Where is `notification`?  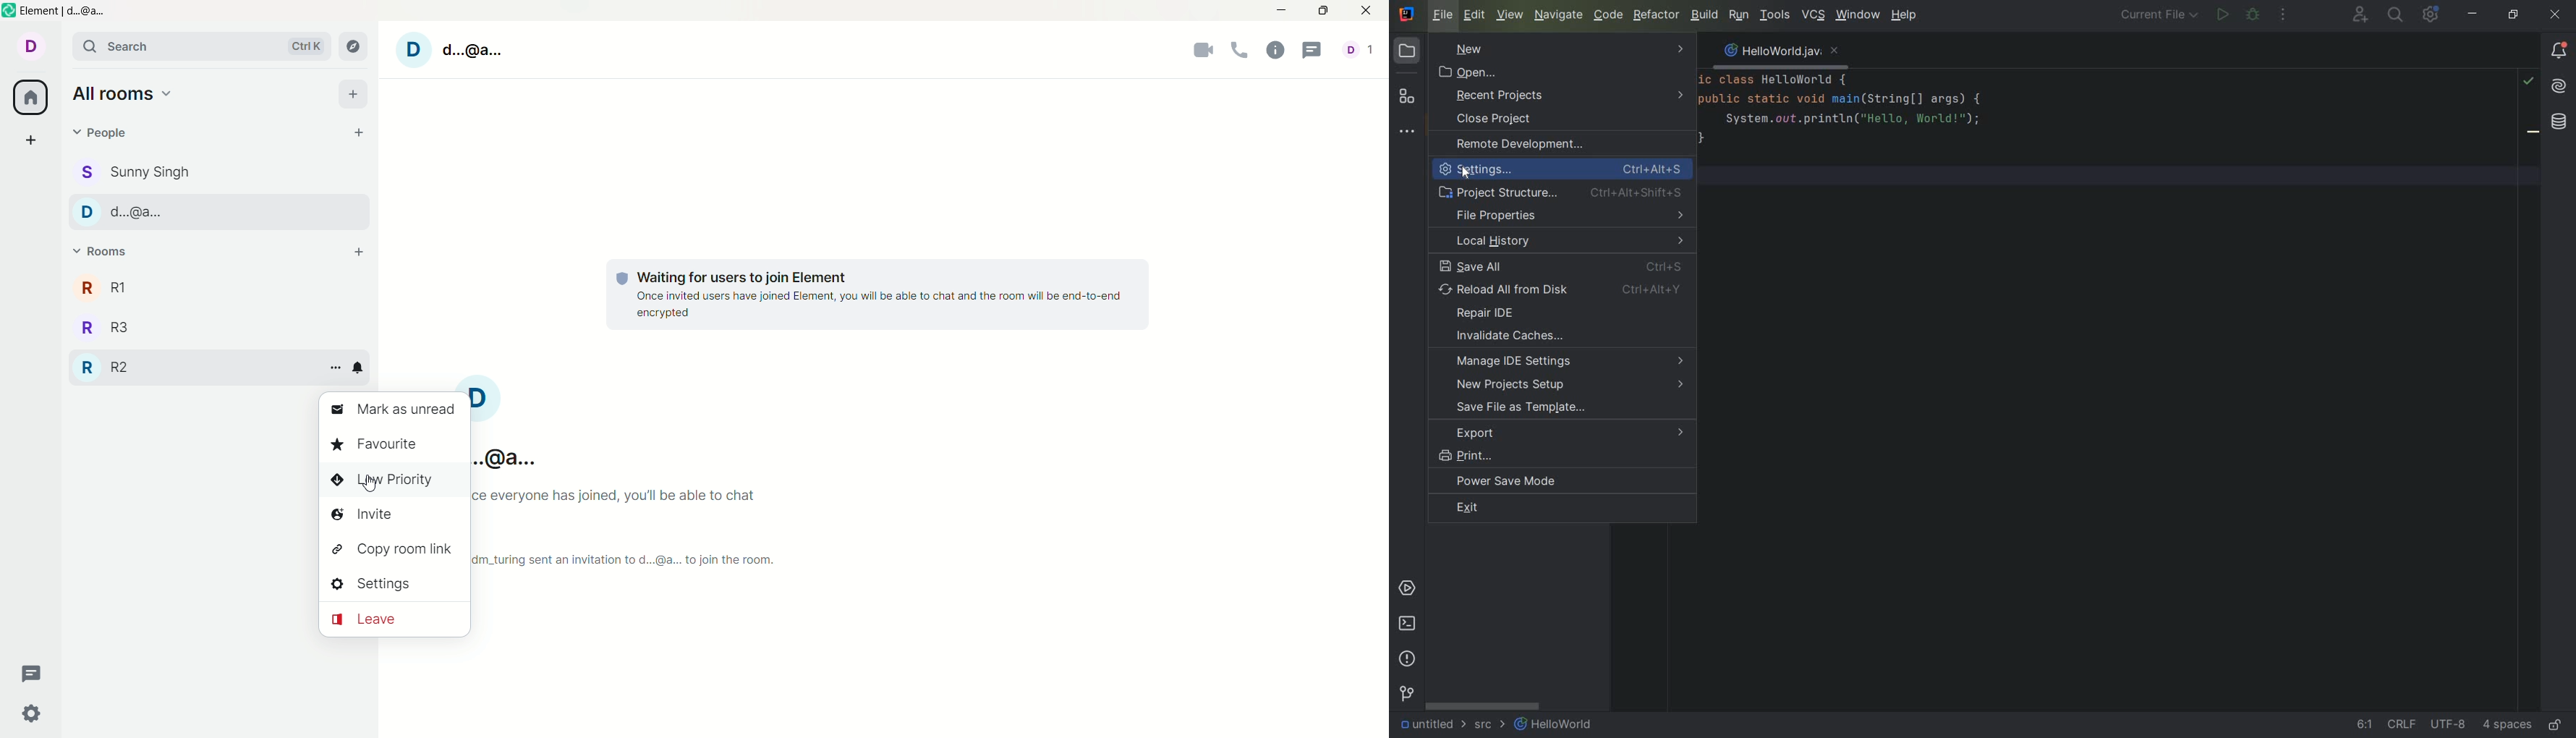 notification is located at coordinates (359, 368).